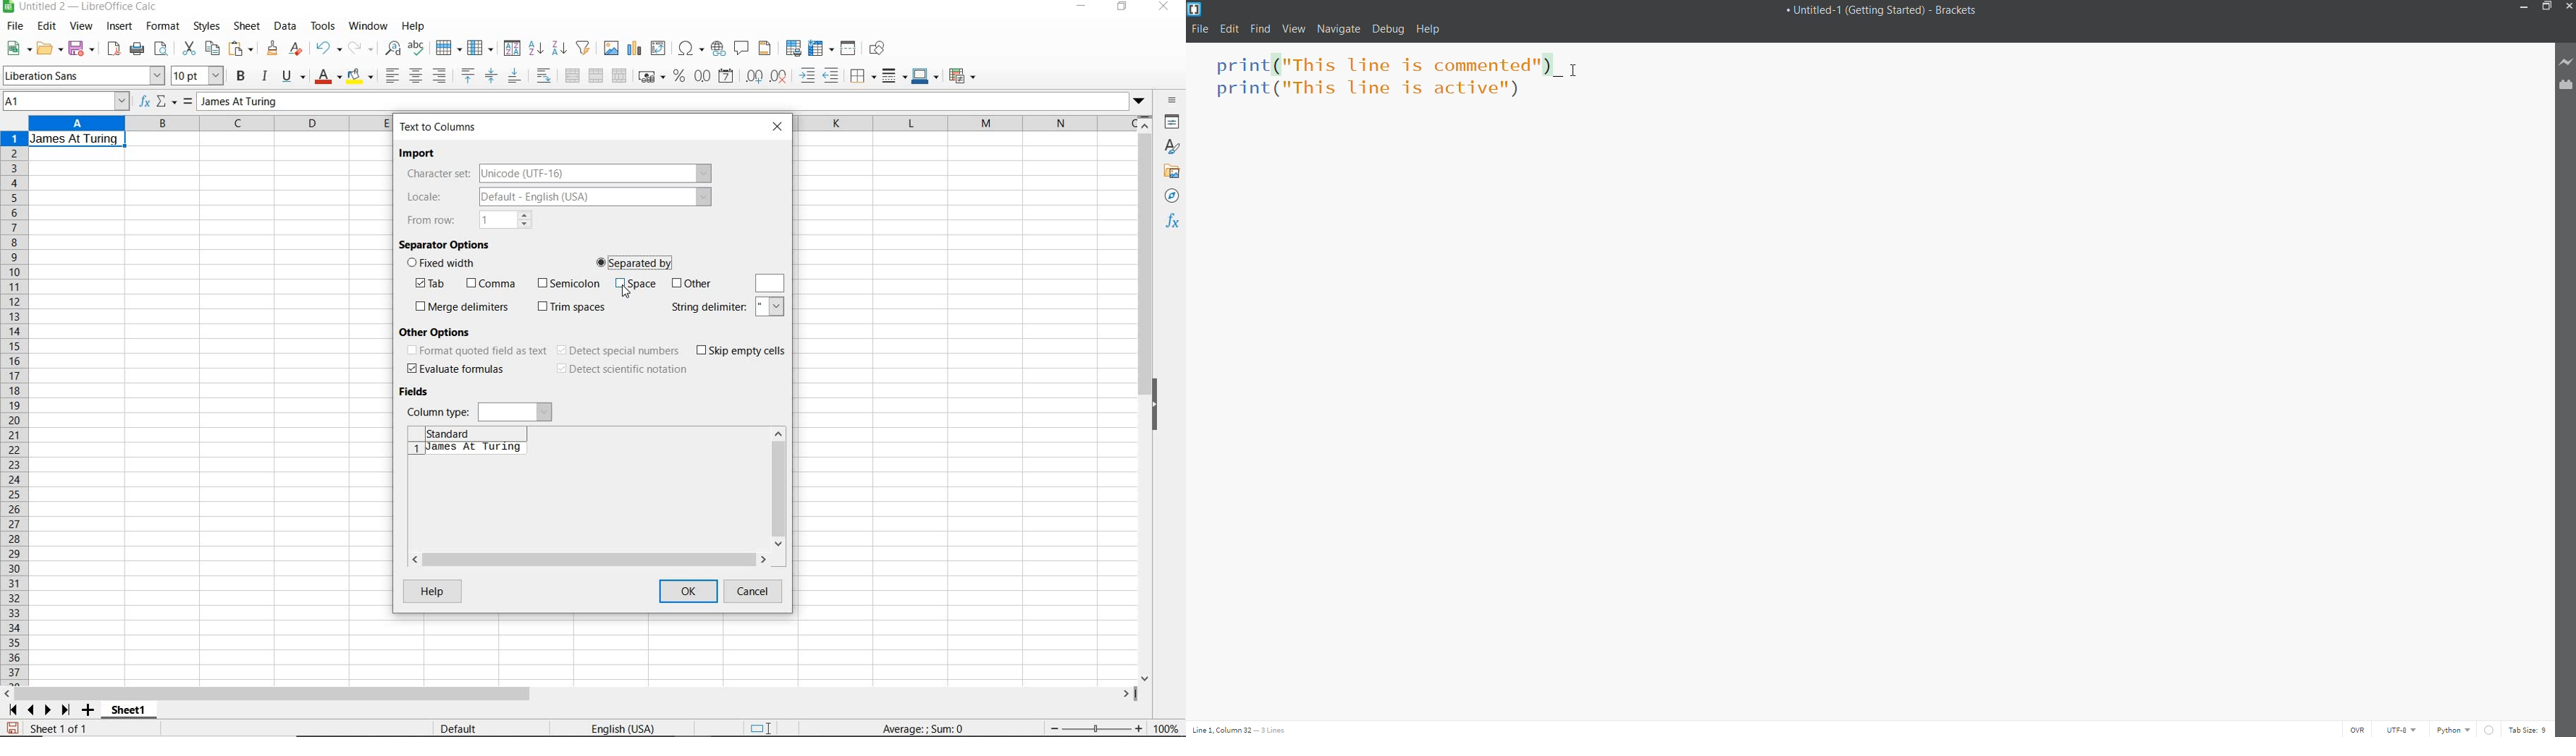 The width and height of the screenshot is (2576, 756). I want to click on spelling, so click(416, 49).